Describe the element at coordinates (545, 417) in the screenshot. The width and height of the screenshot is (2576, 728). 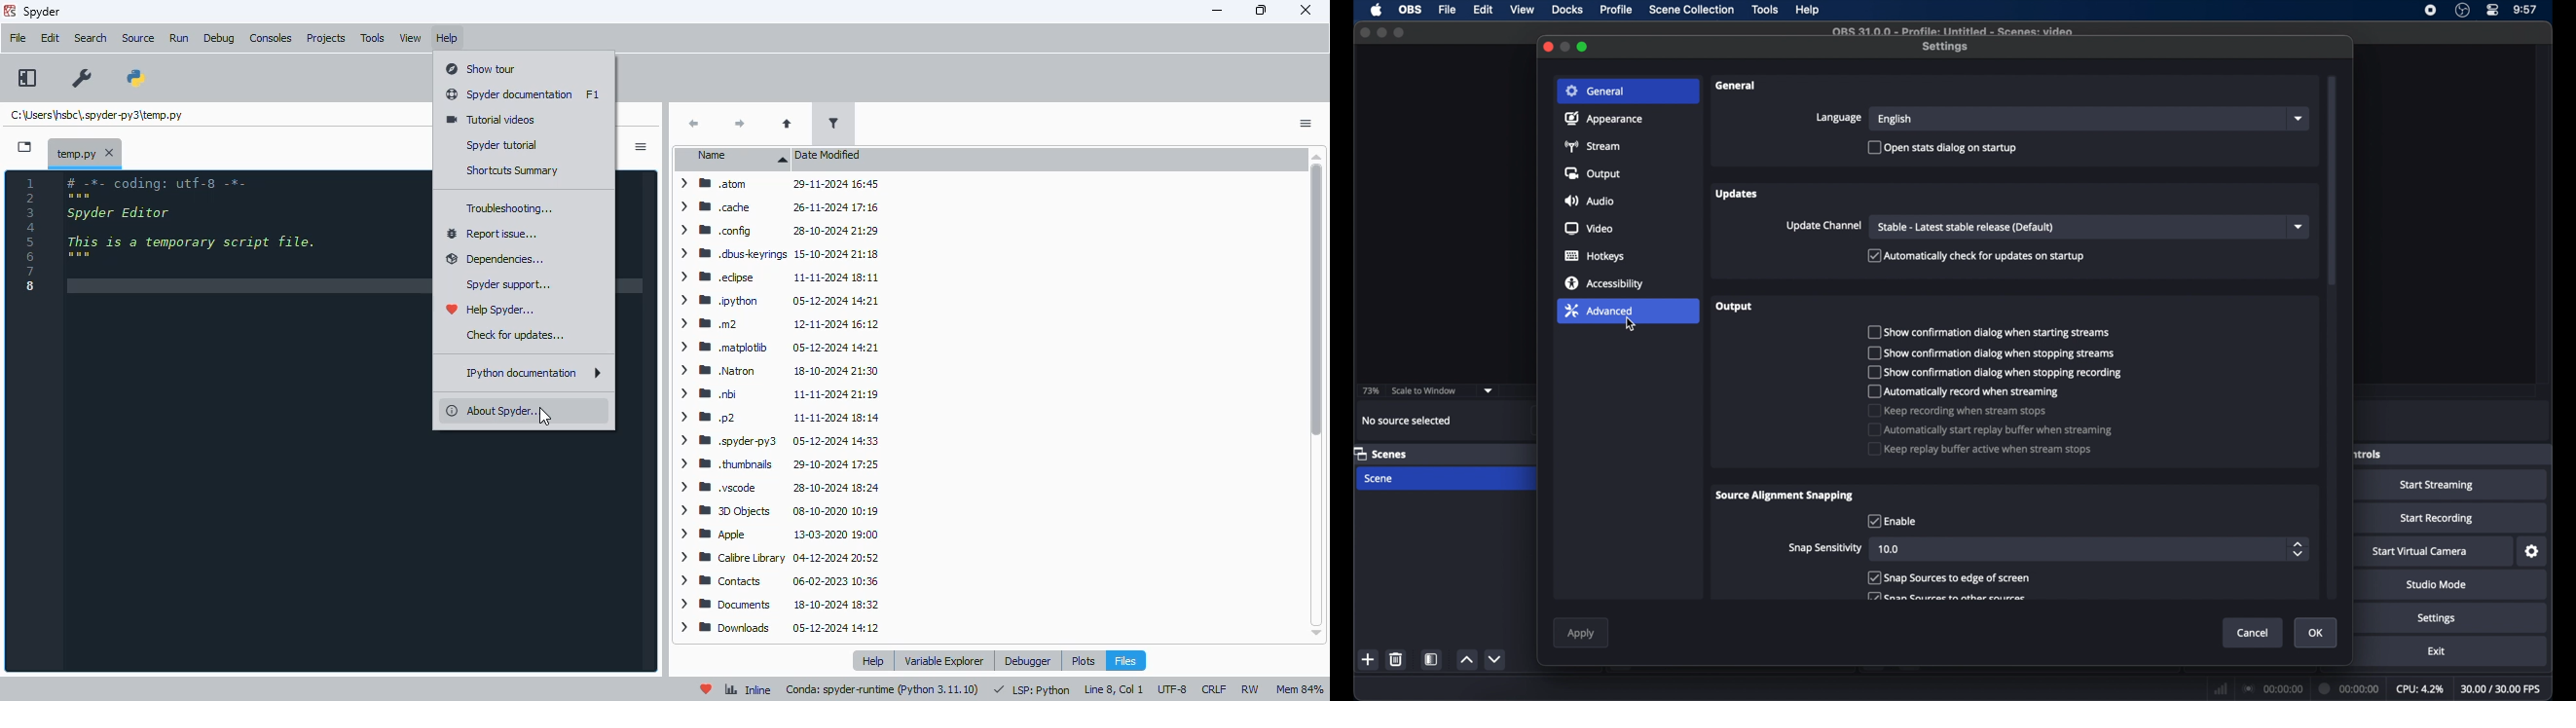
I see `cursor` at that location.